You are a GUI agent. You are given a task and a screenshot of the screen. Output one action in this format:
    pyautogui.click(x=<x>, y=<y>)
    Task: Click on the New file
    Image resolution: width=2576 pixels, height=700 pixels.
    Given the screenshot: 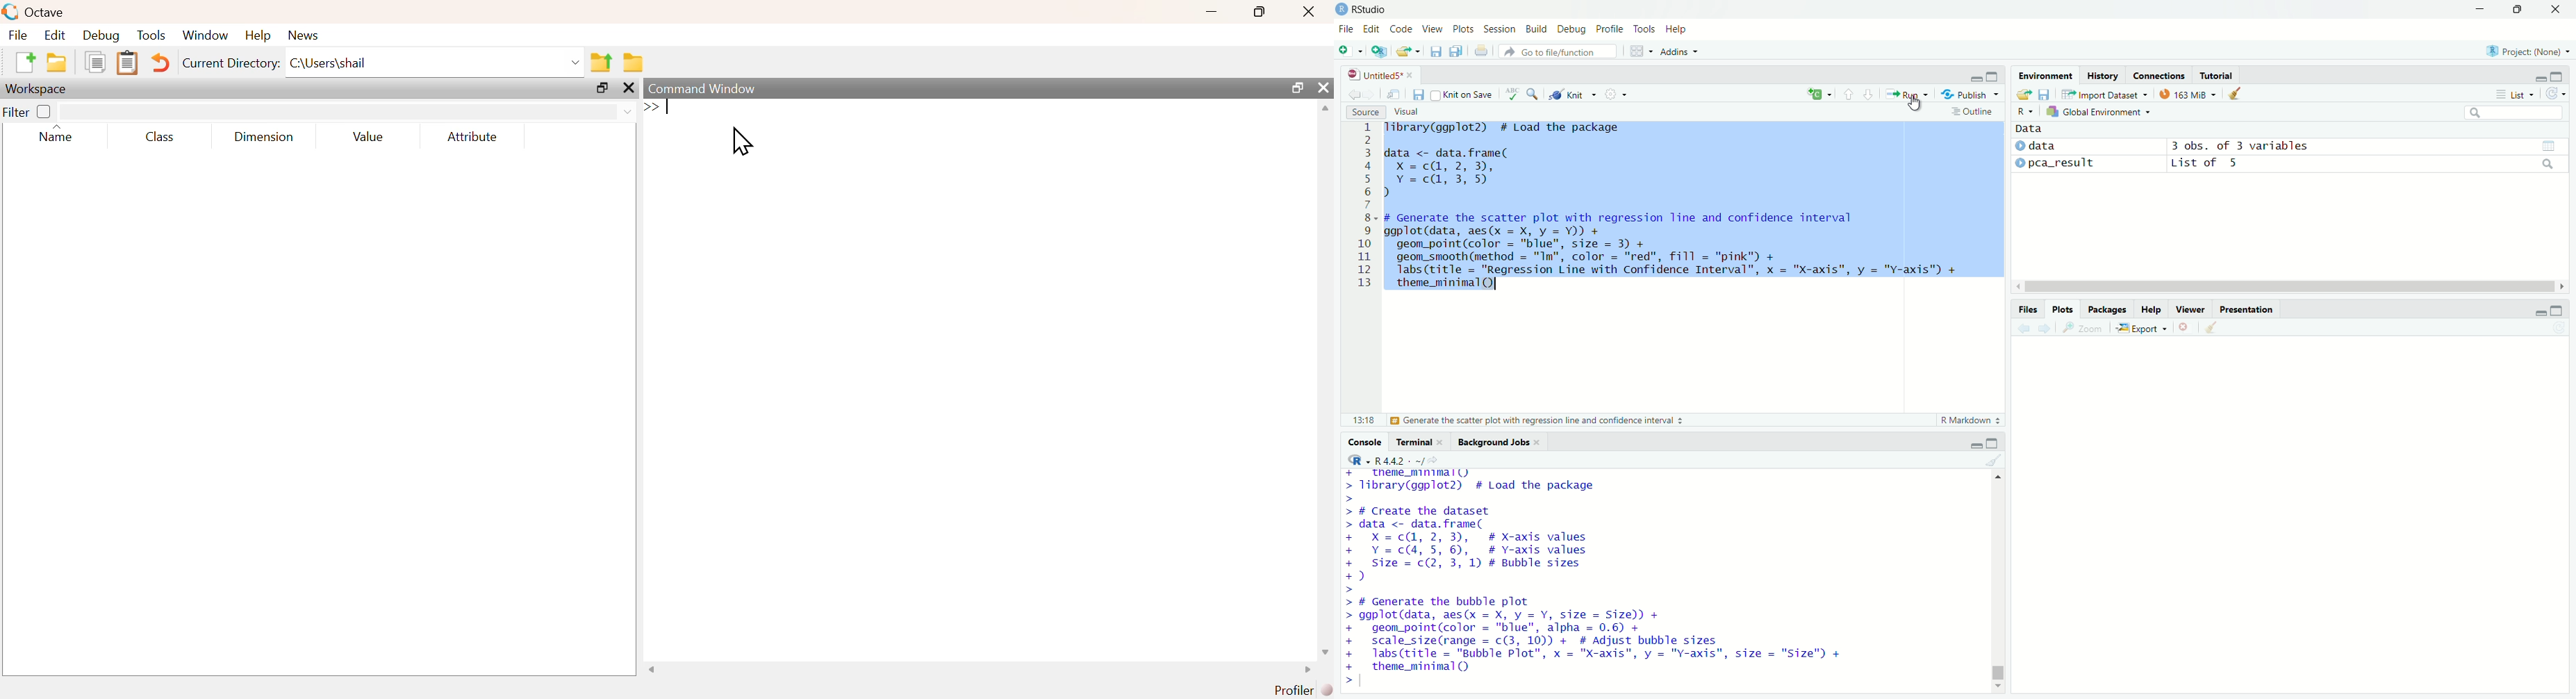 What is the action you would take?
    pyautogui.click(x=1349, y=50)
    